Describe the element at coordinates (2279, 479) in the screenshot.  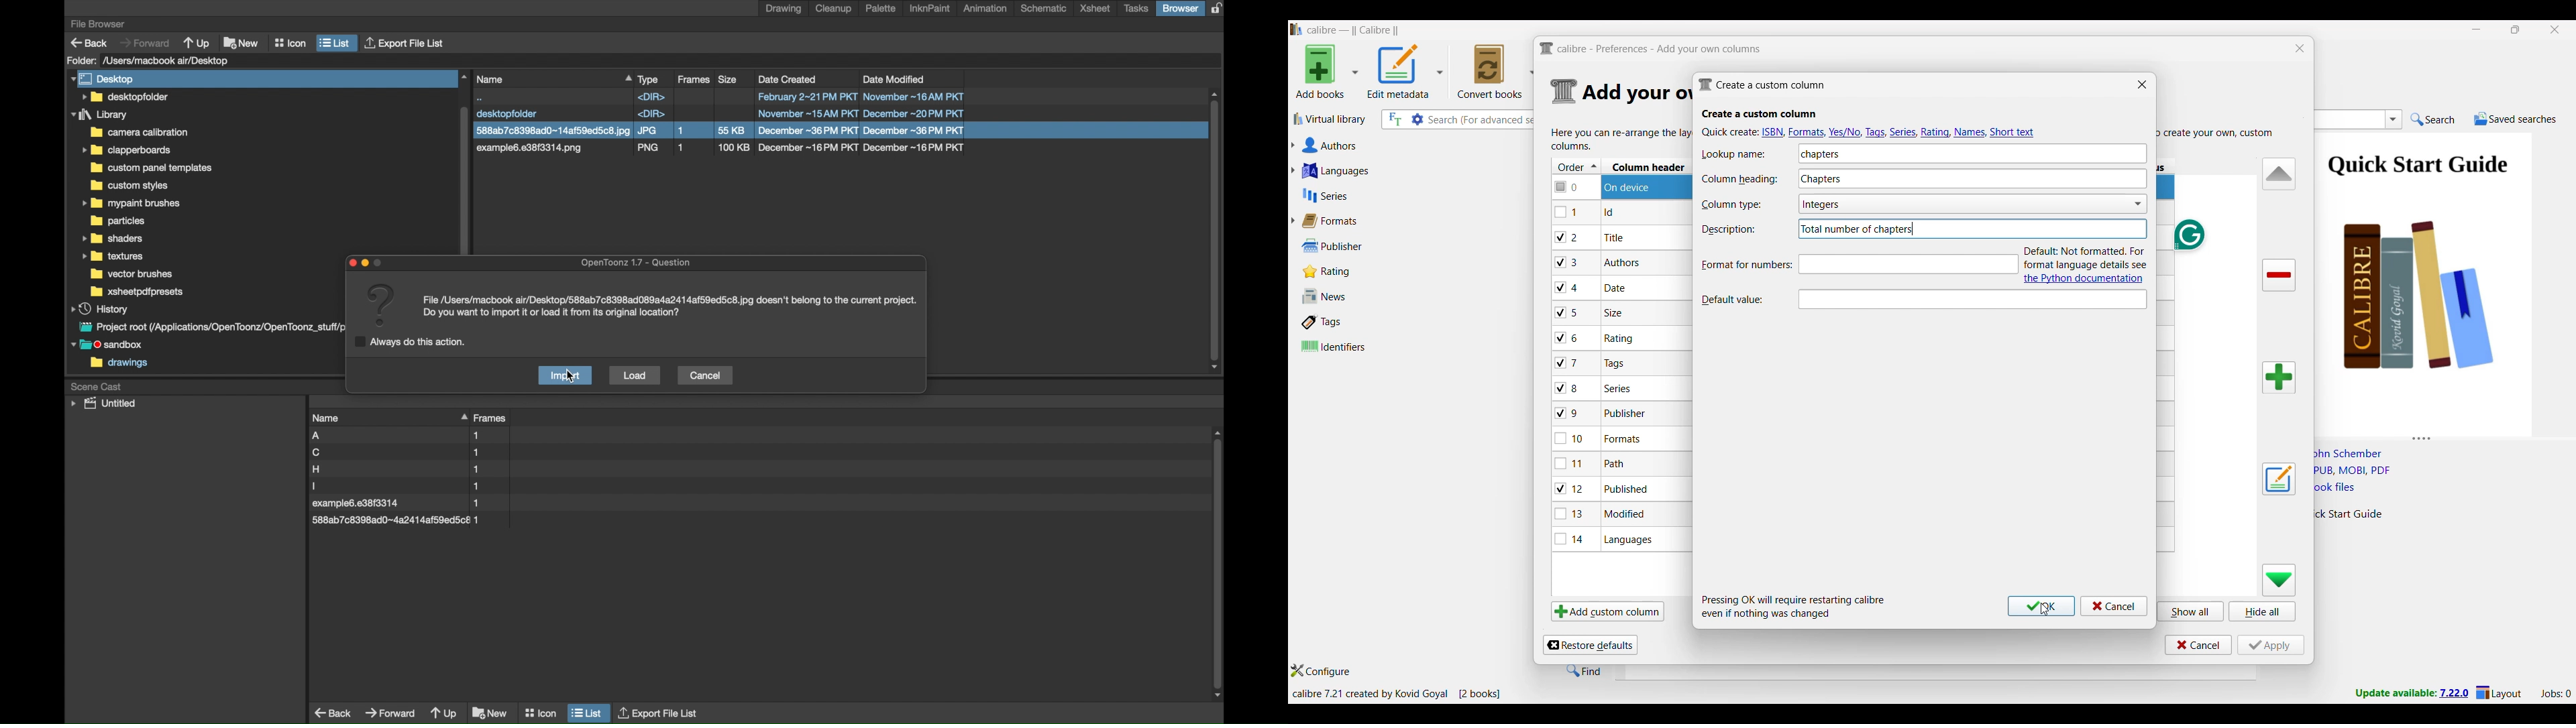
I see `Edit settings of a user defined column` at that location.